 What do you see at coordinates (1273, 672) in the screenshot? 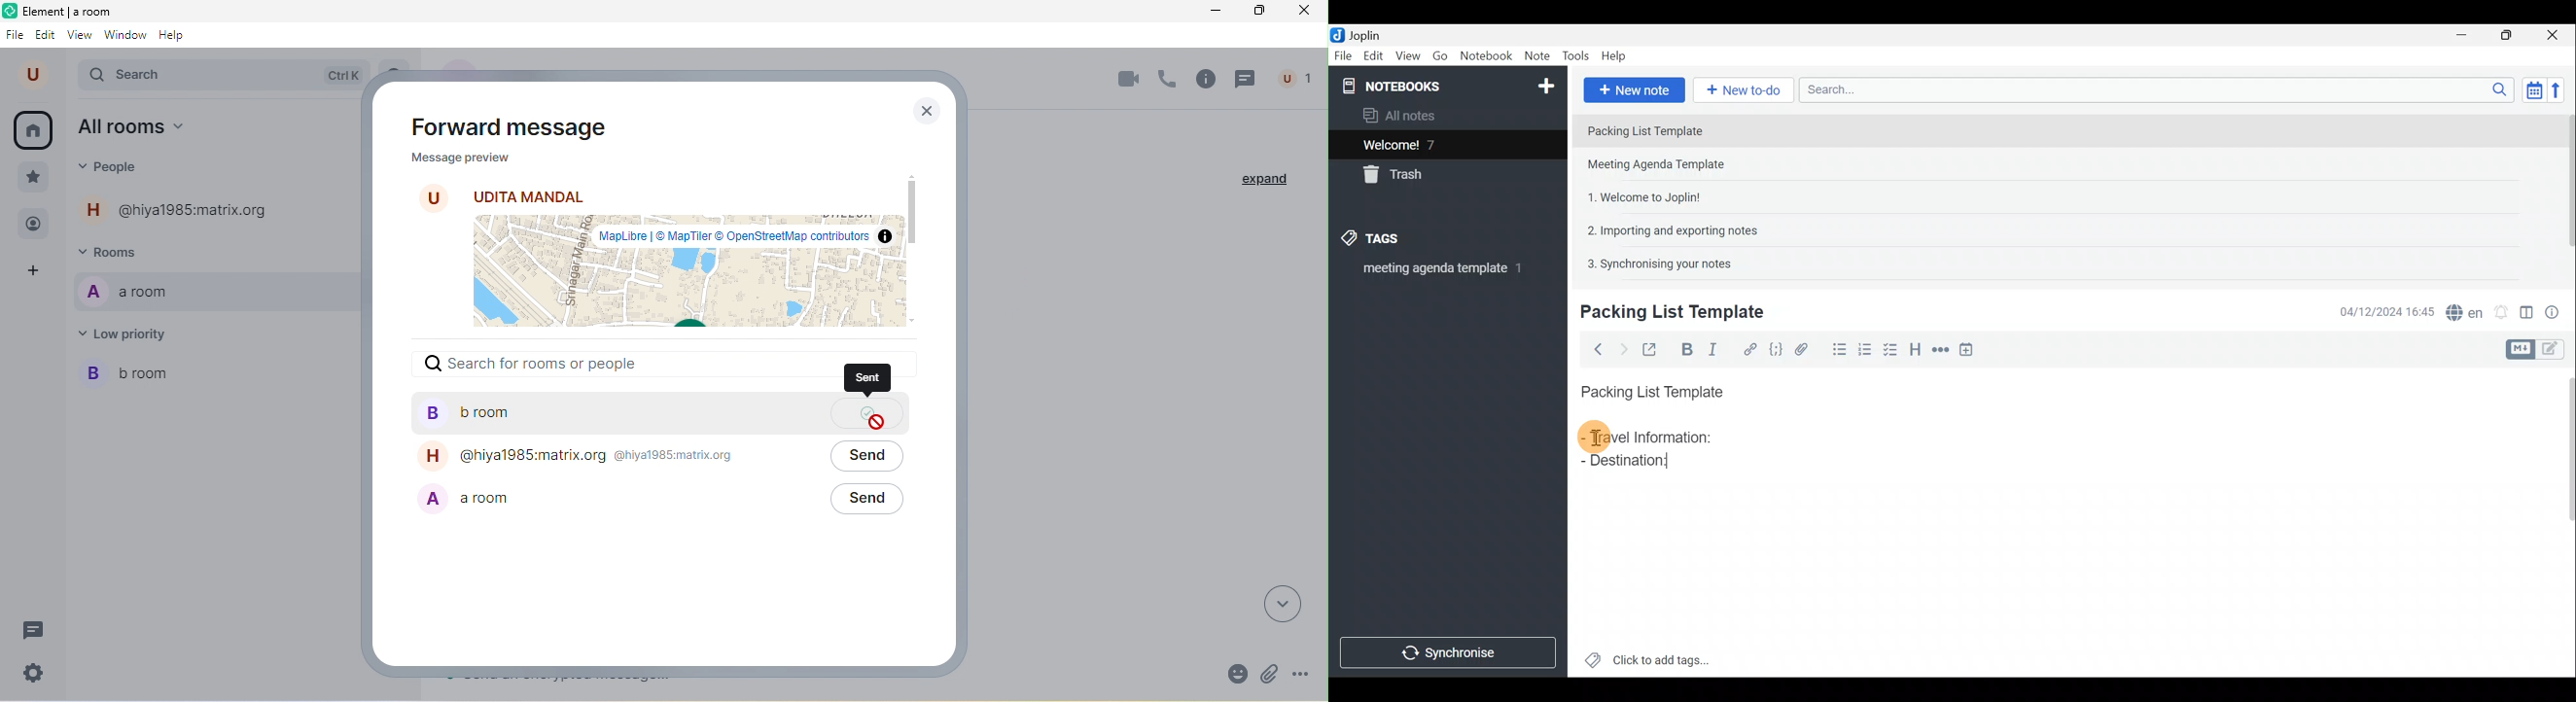
I see `attachment` at bounding box center [1273, 672].